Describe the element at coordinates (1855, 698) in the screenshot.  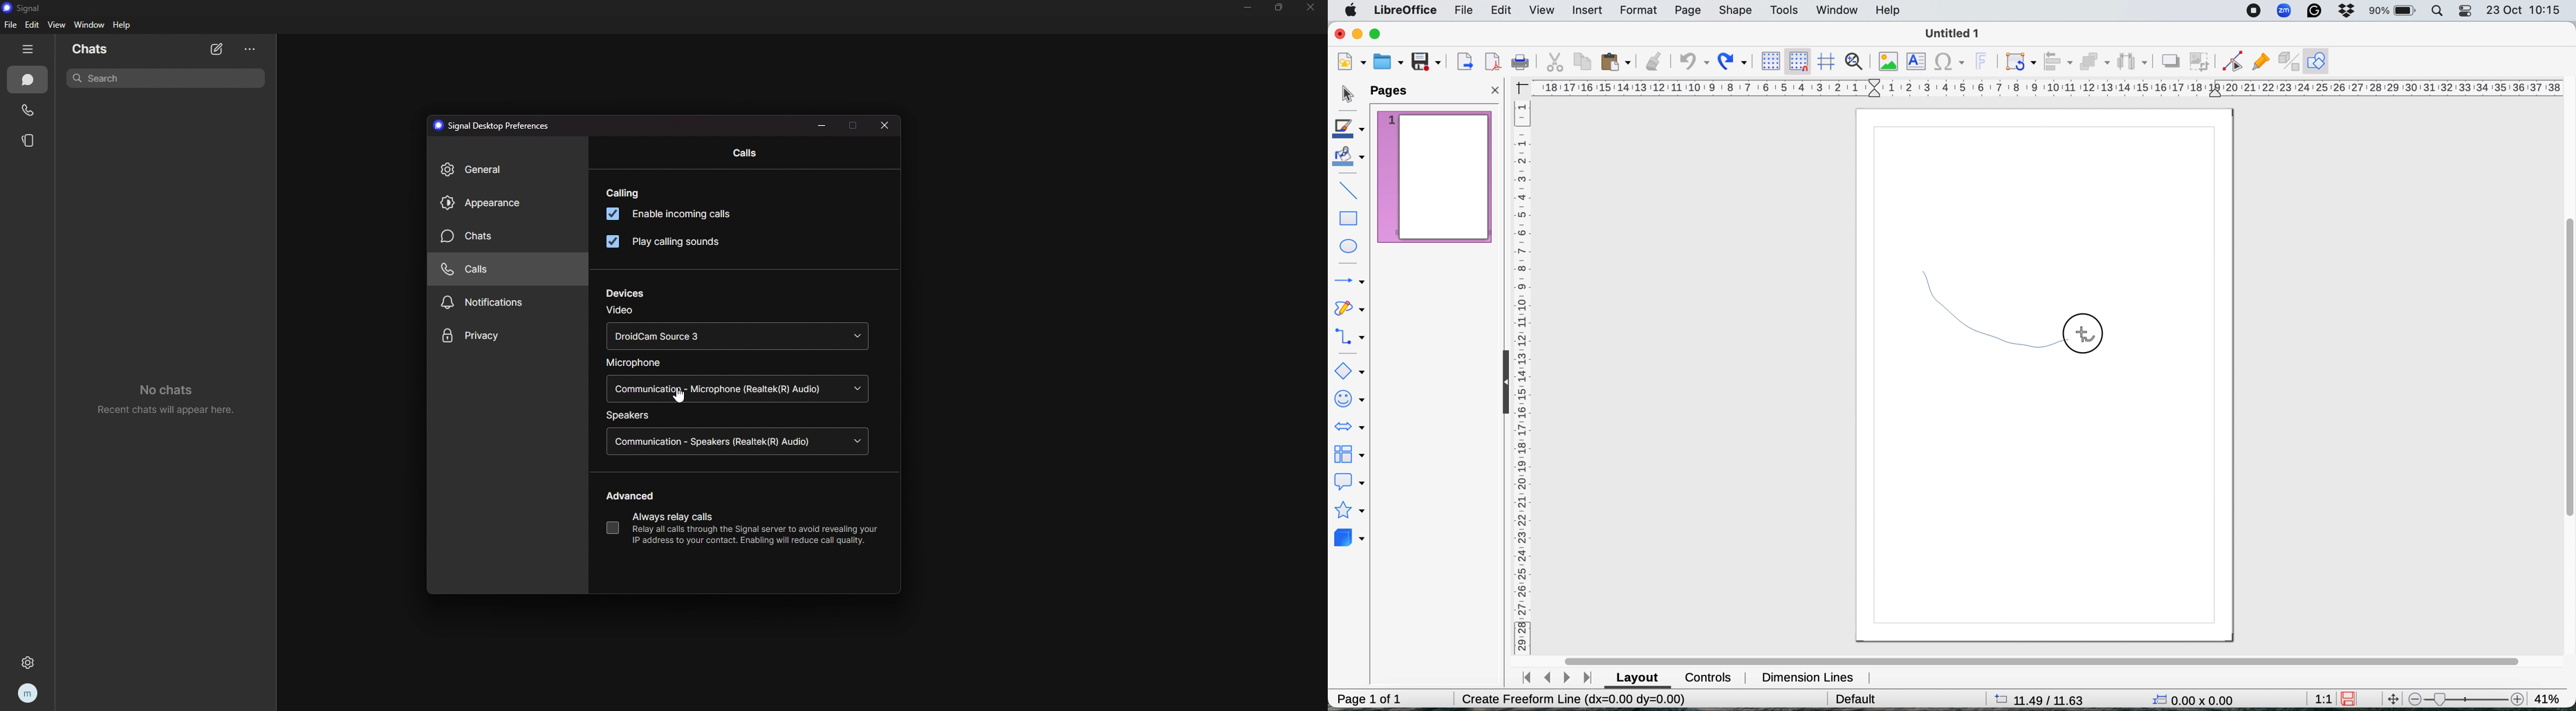
I see `default` at that location.